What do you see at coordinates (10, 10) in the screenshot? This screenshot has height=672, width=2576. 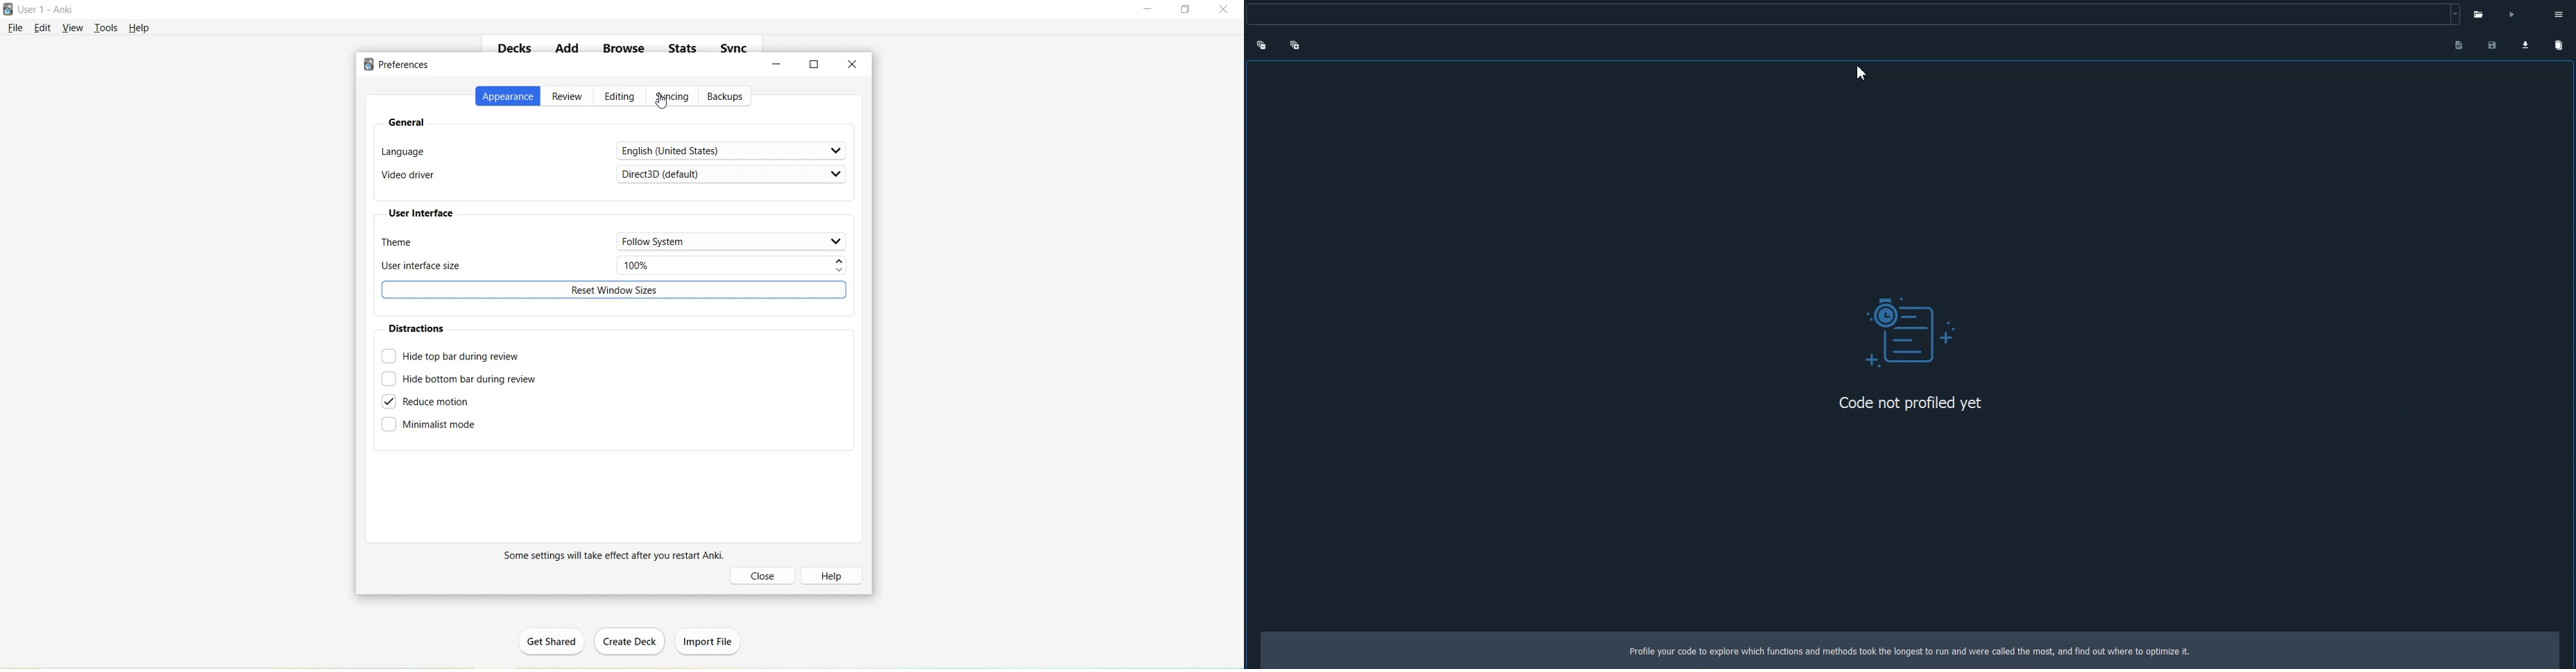 I see `Logo` at bounding box center [10, 10].